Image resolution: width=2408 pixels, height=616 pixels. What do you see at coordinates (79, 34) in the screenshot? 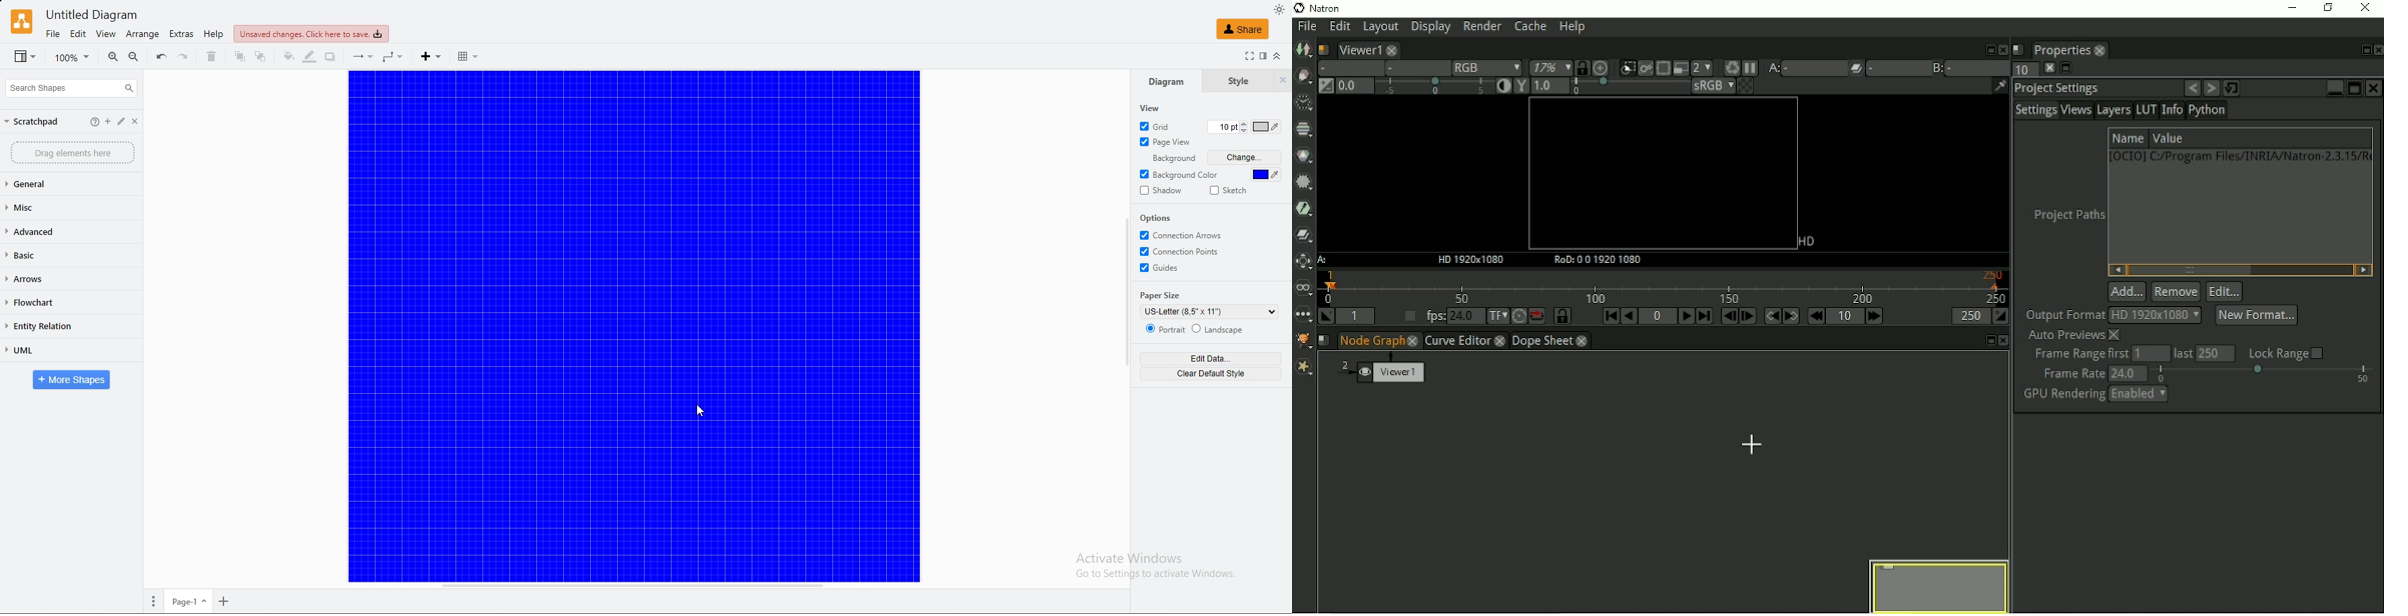
I see `edit` at bounding box center [79, 34].